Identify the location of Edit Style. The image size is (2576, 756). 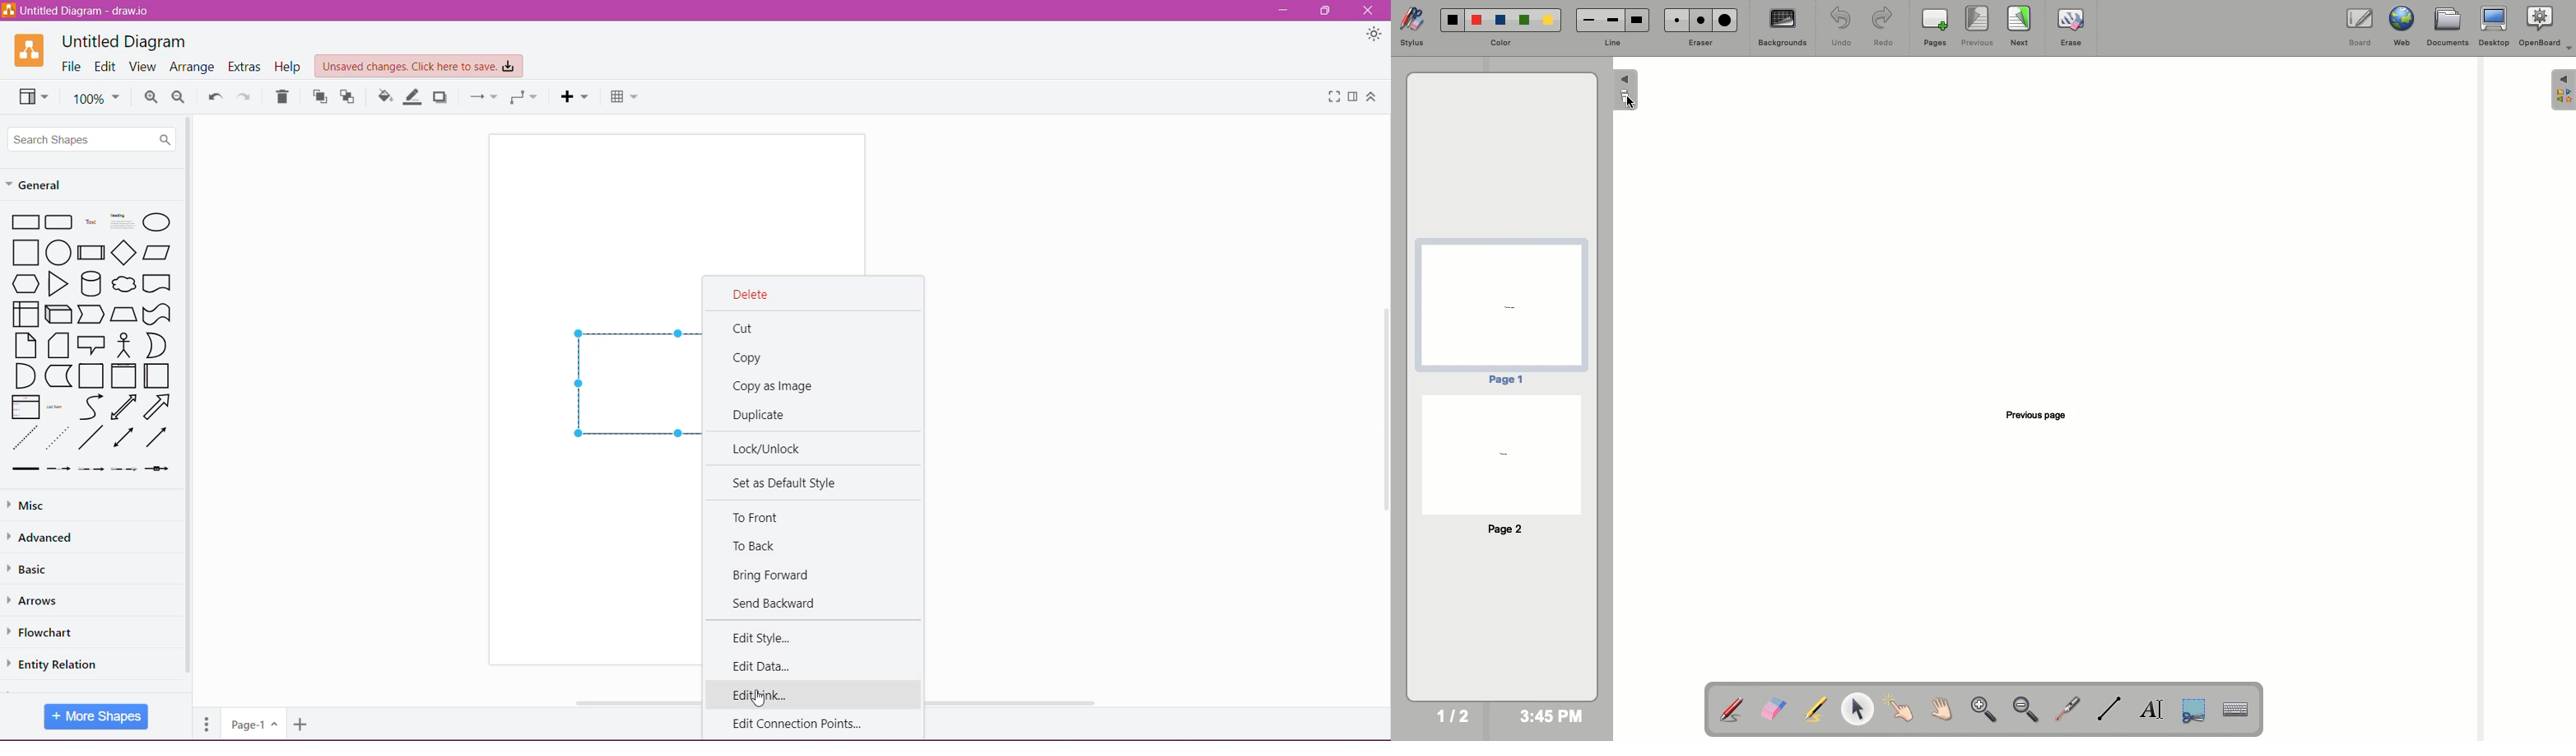
(760, 638).